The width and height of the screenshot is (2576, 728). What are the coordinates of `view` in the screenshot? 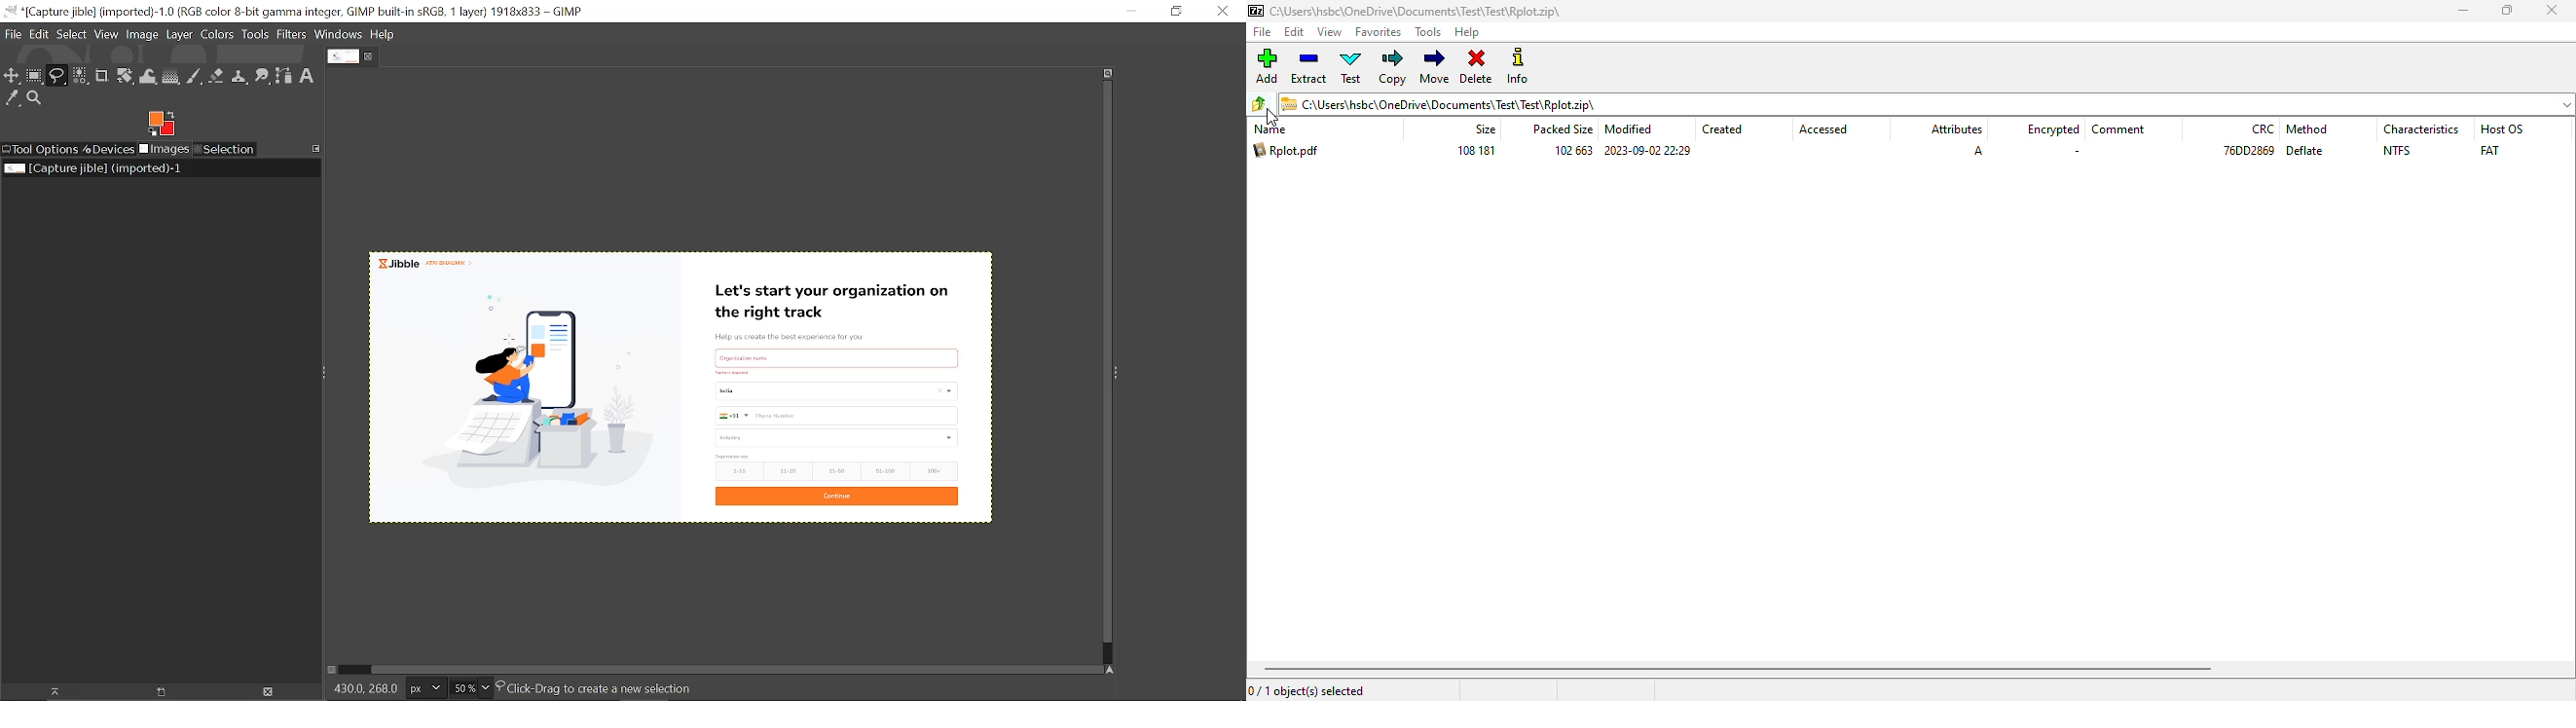 It's located at (1329, 32).